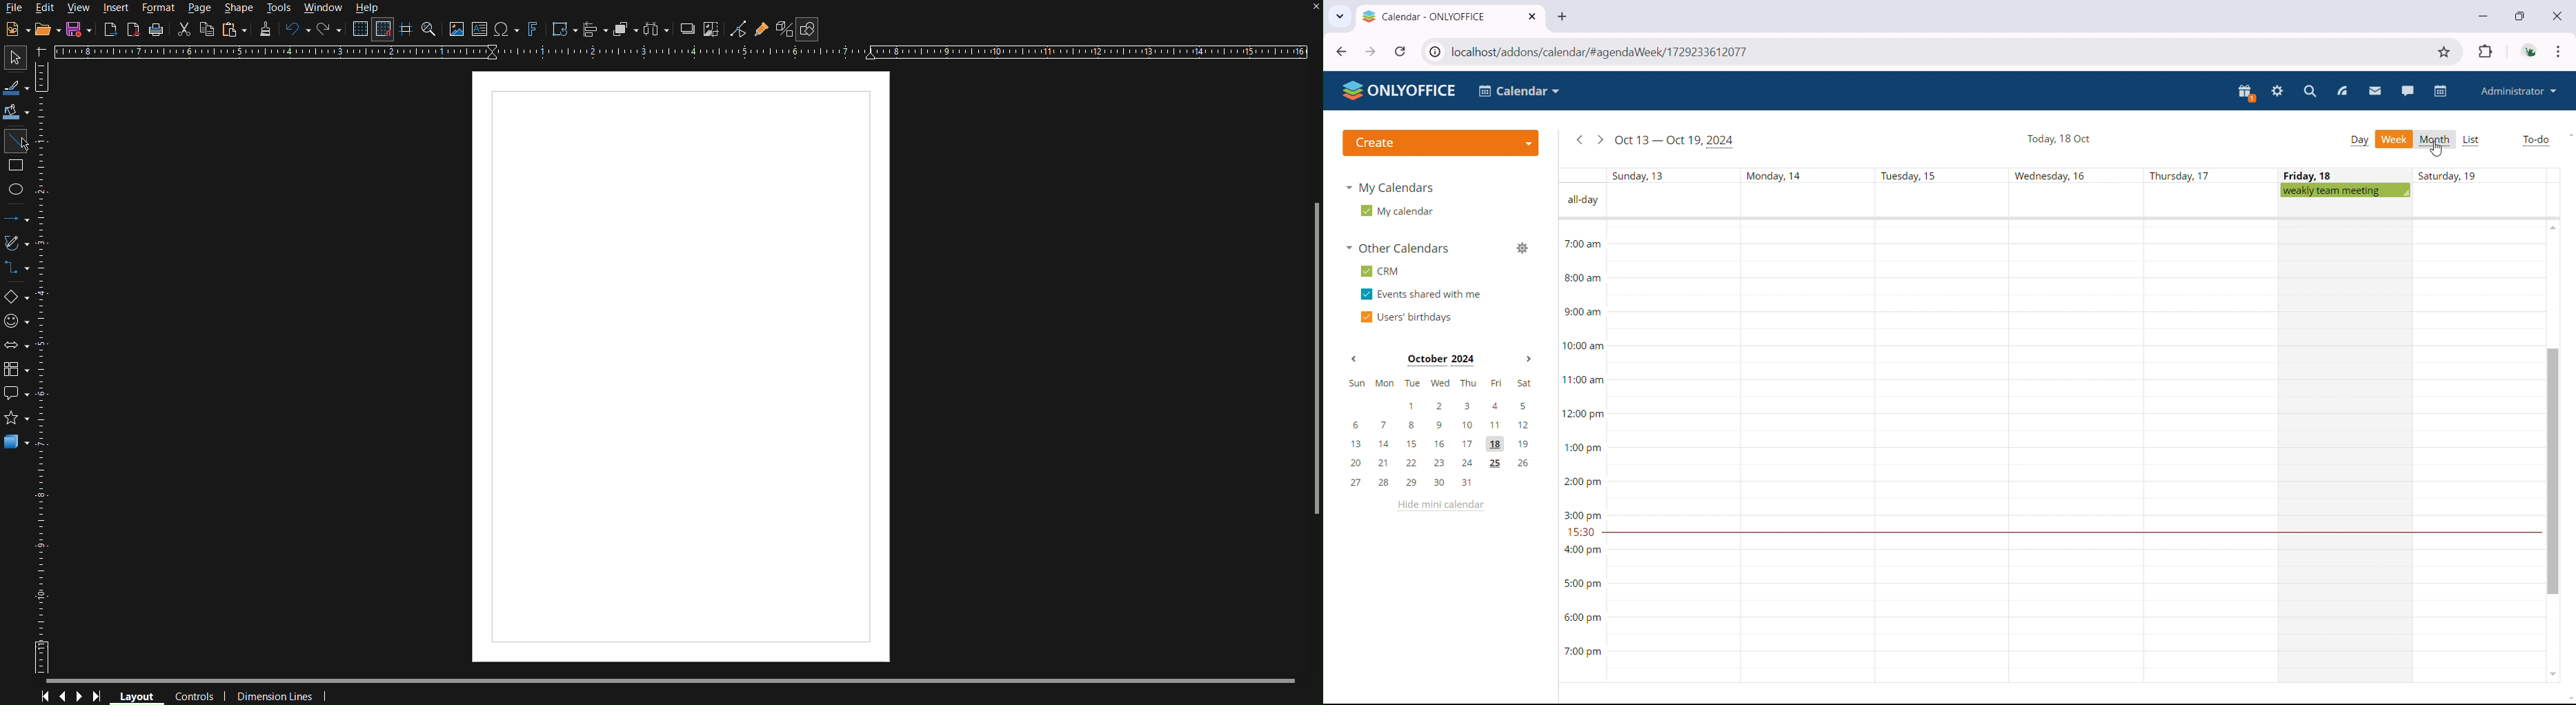  I want to click on scheduled meeting, so click(2347, 191).